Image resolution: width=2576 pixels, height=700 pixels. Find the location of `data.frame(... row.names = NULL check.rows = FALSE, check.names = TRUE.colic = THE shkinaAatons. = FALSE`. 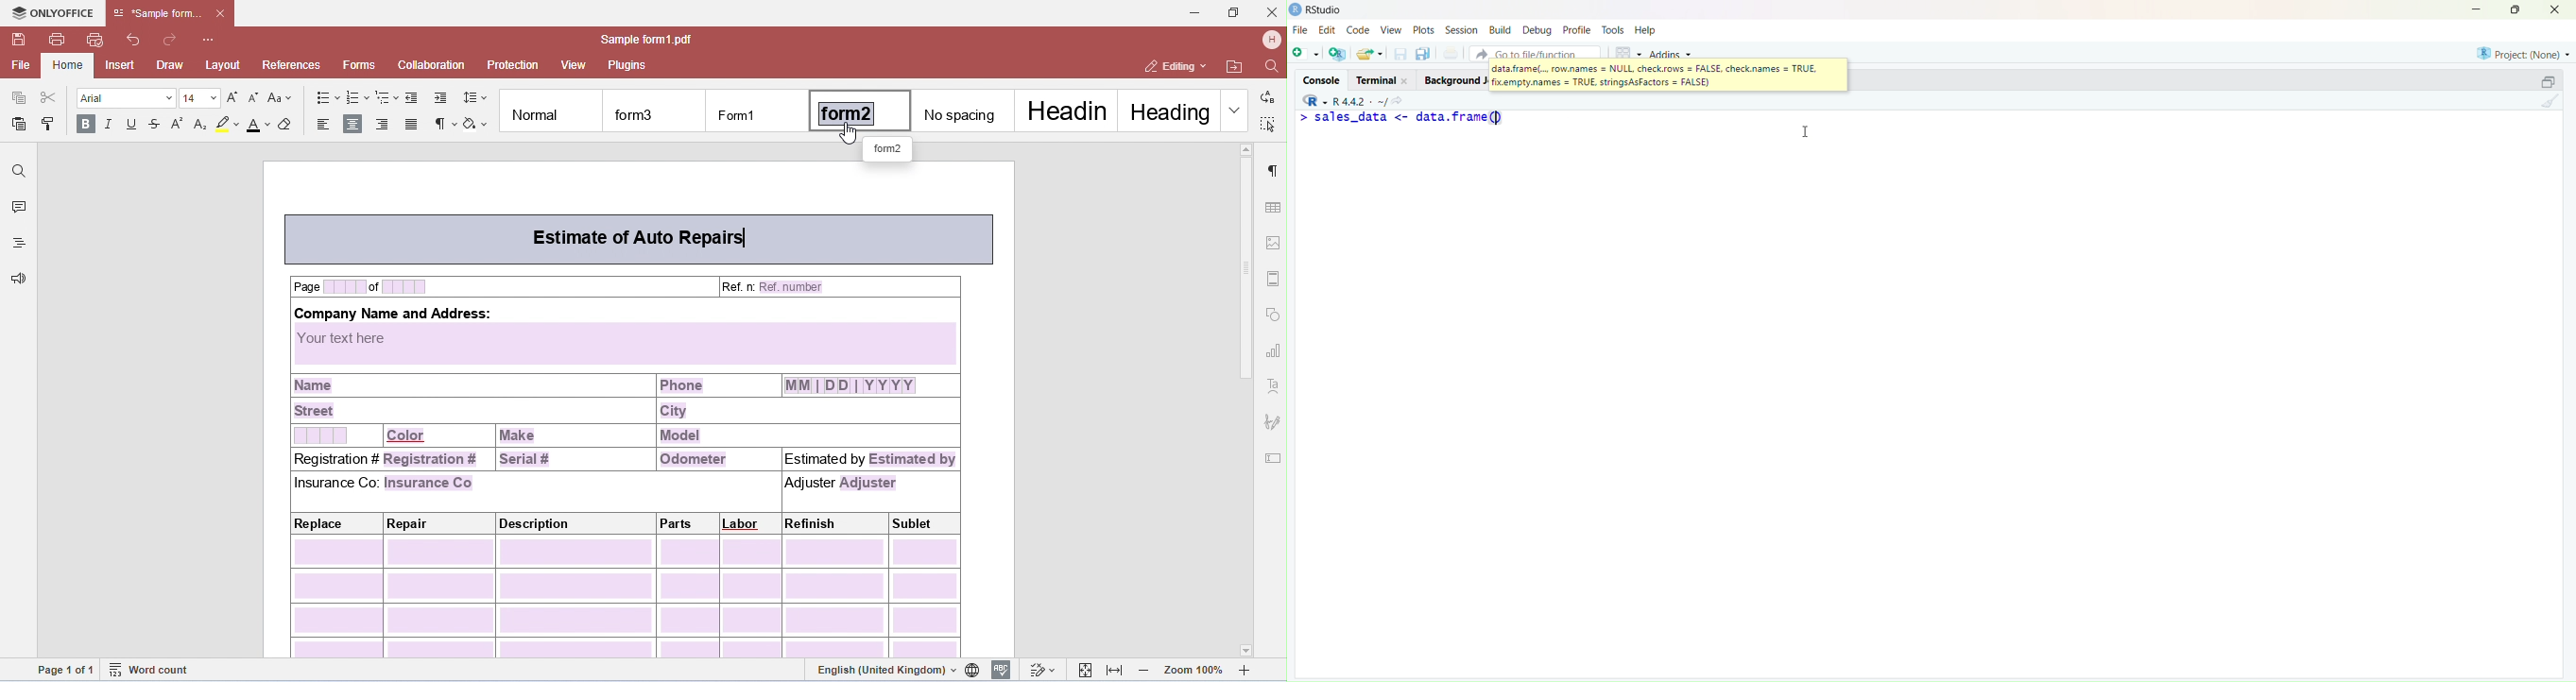

data.frame(... row.names = NULL check.rows = FALSE, check.names = TRUE.colic = THE shkinaAatons. = FALSE is located at coordinates (1656, 75).